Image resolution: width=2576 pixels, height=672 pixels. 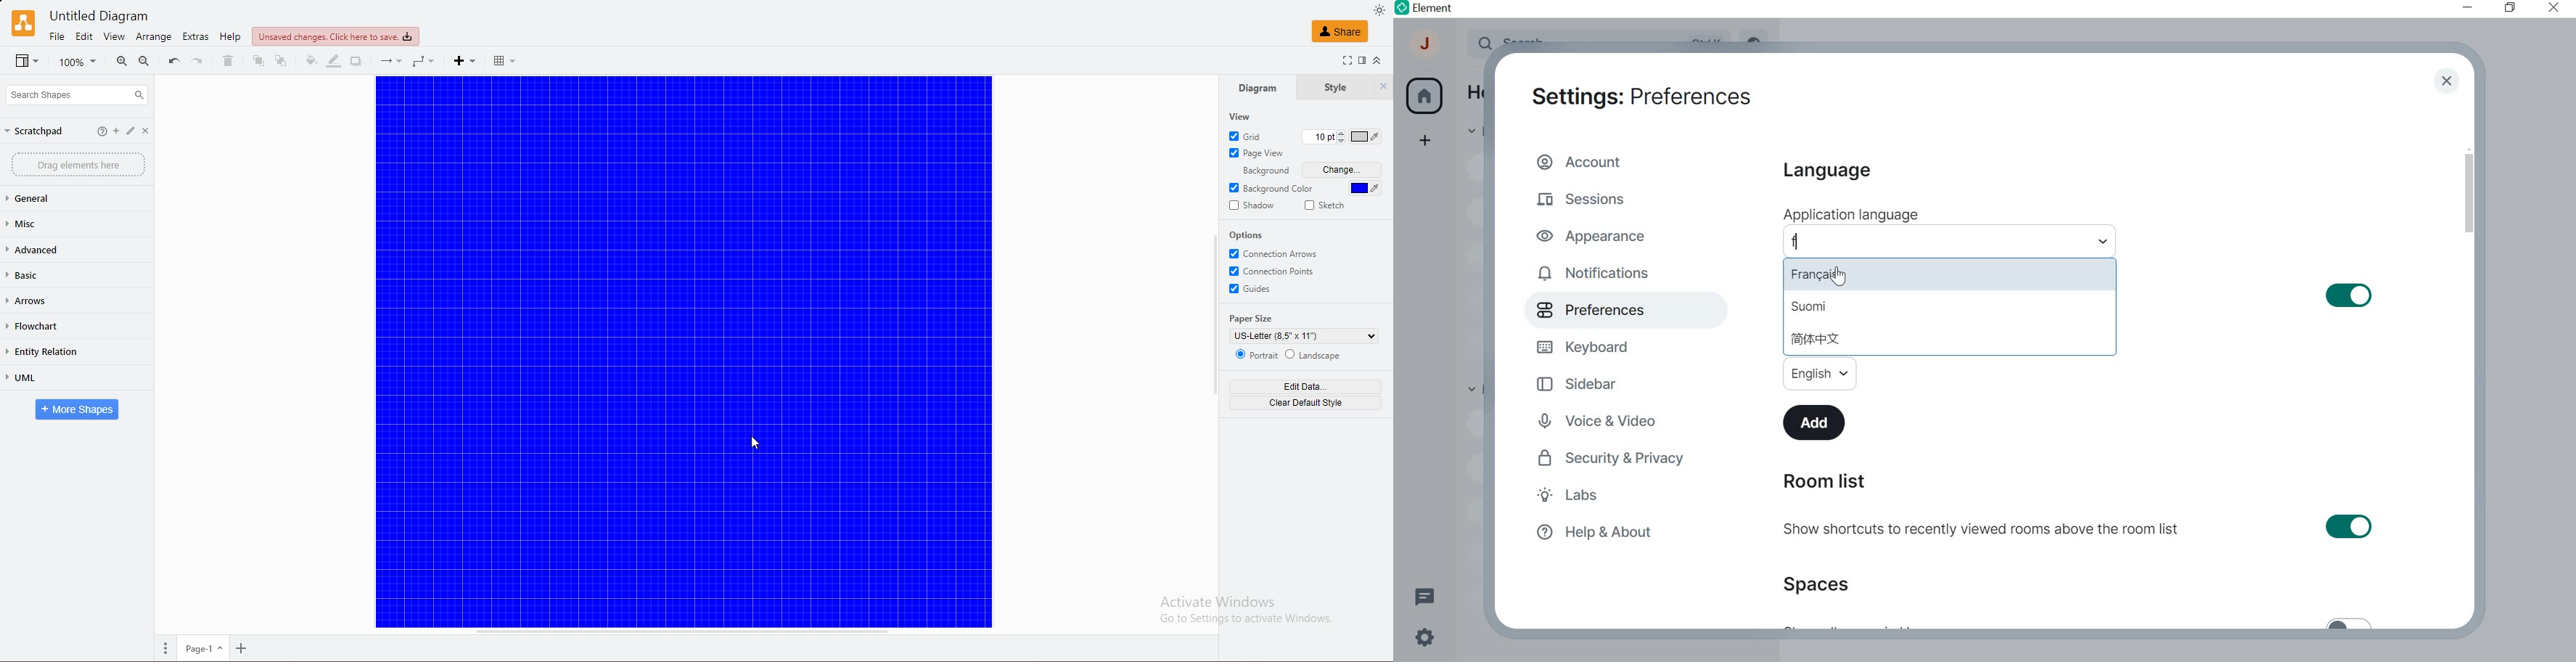 I want to click on share, so click(x=1340, y=30).